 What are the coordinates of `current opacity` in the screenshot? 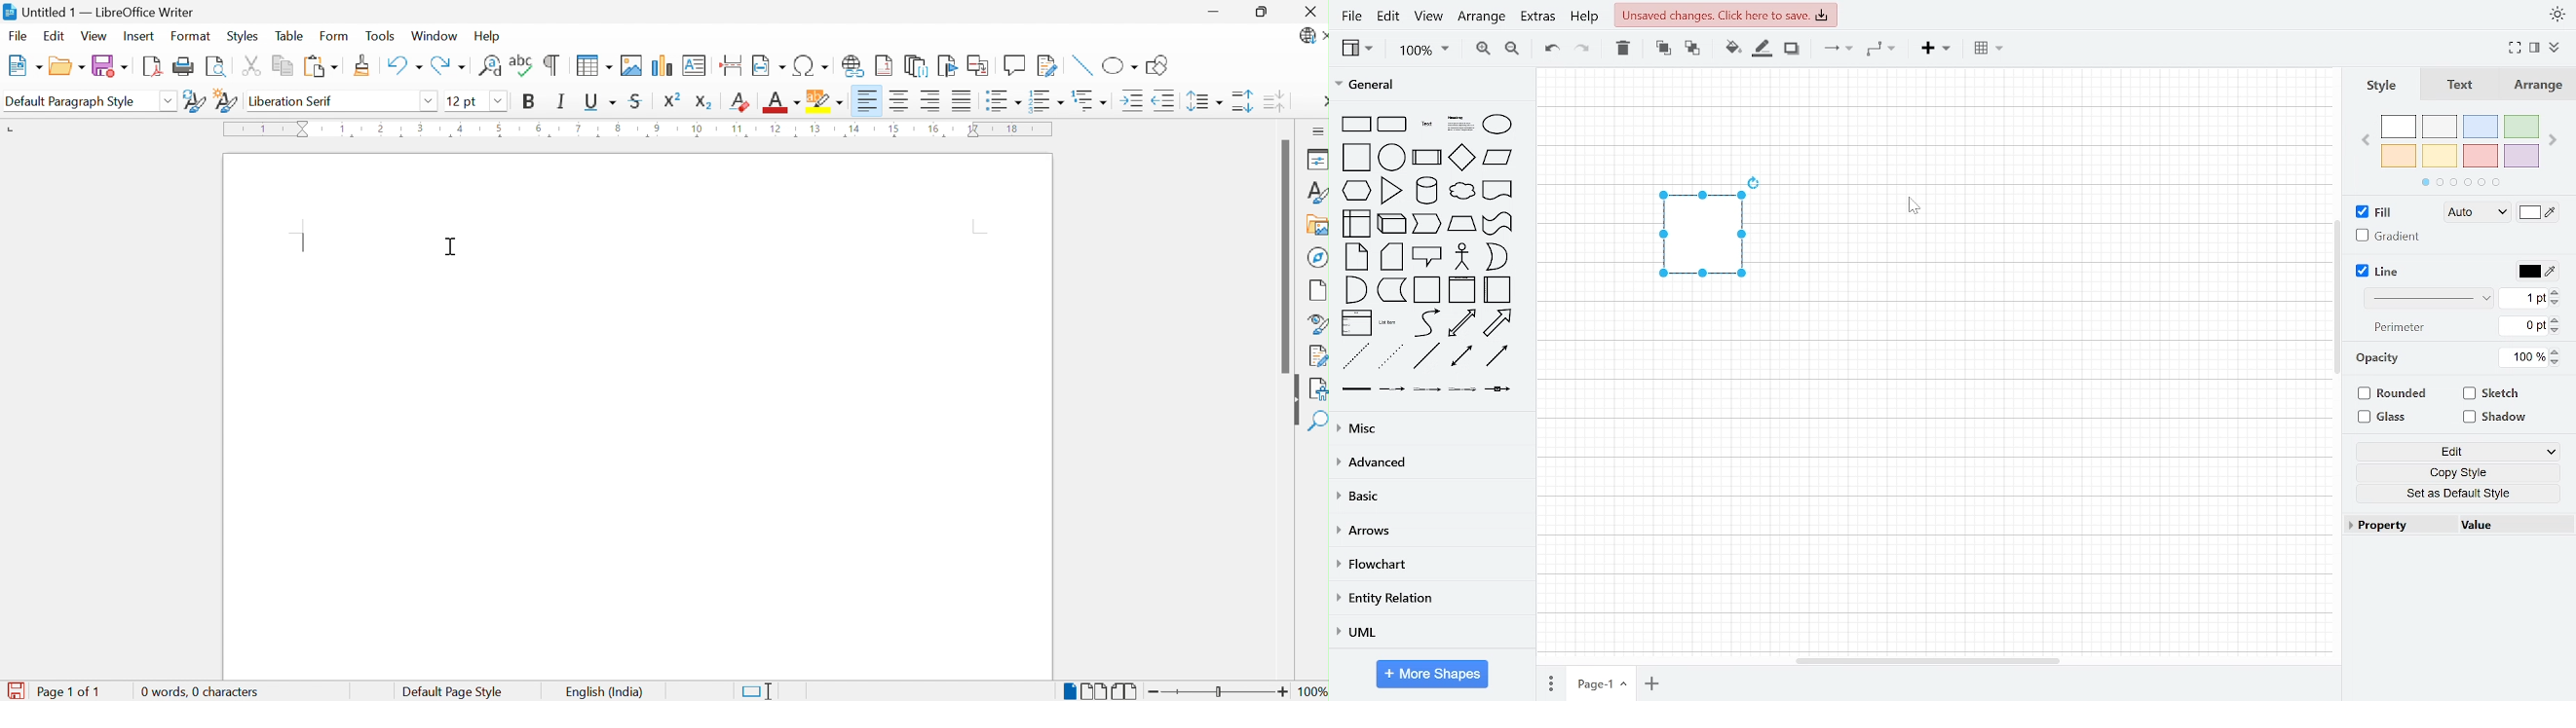 It's located at (2523, 358).